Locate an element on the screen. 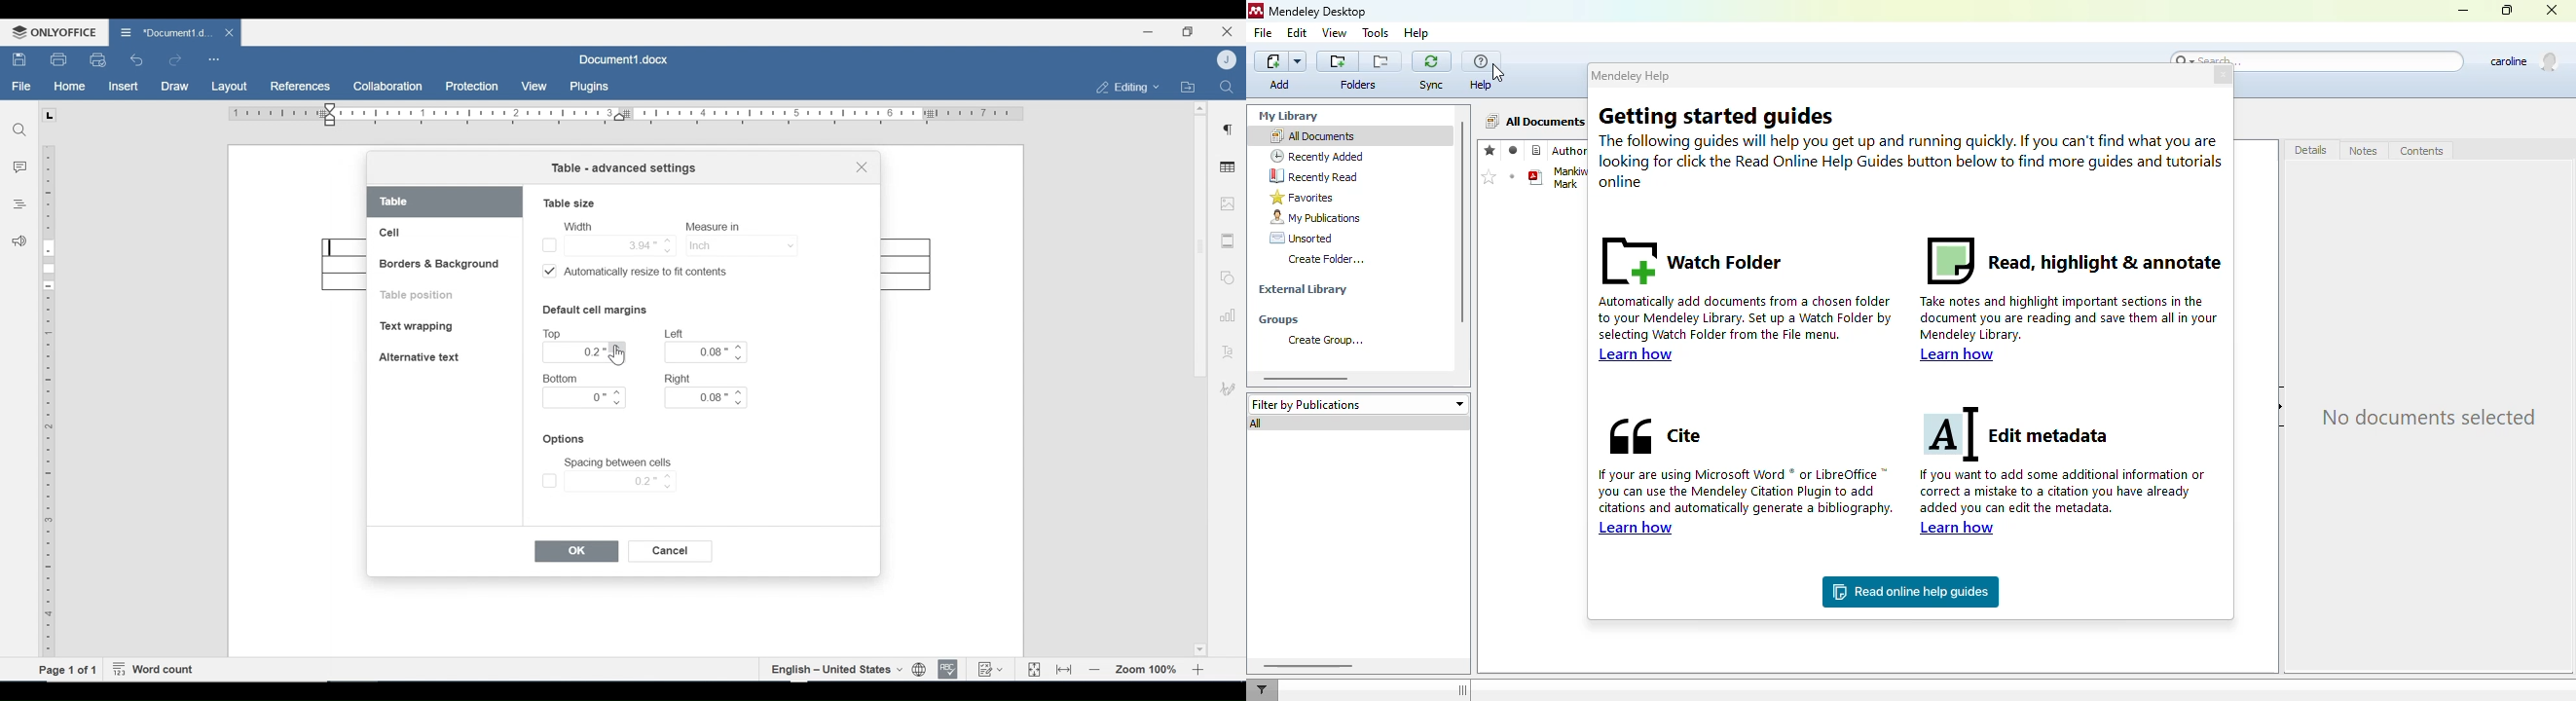 The image size is (2576, 728). Find is located at coordinates (1226, 86).